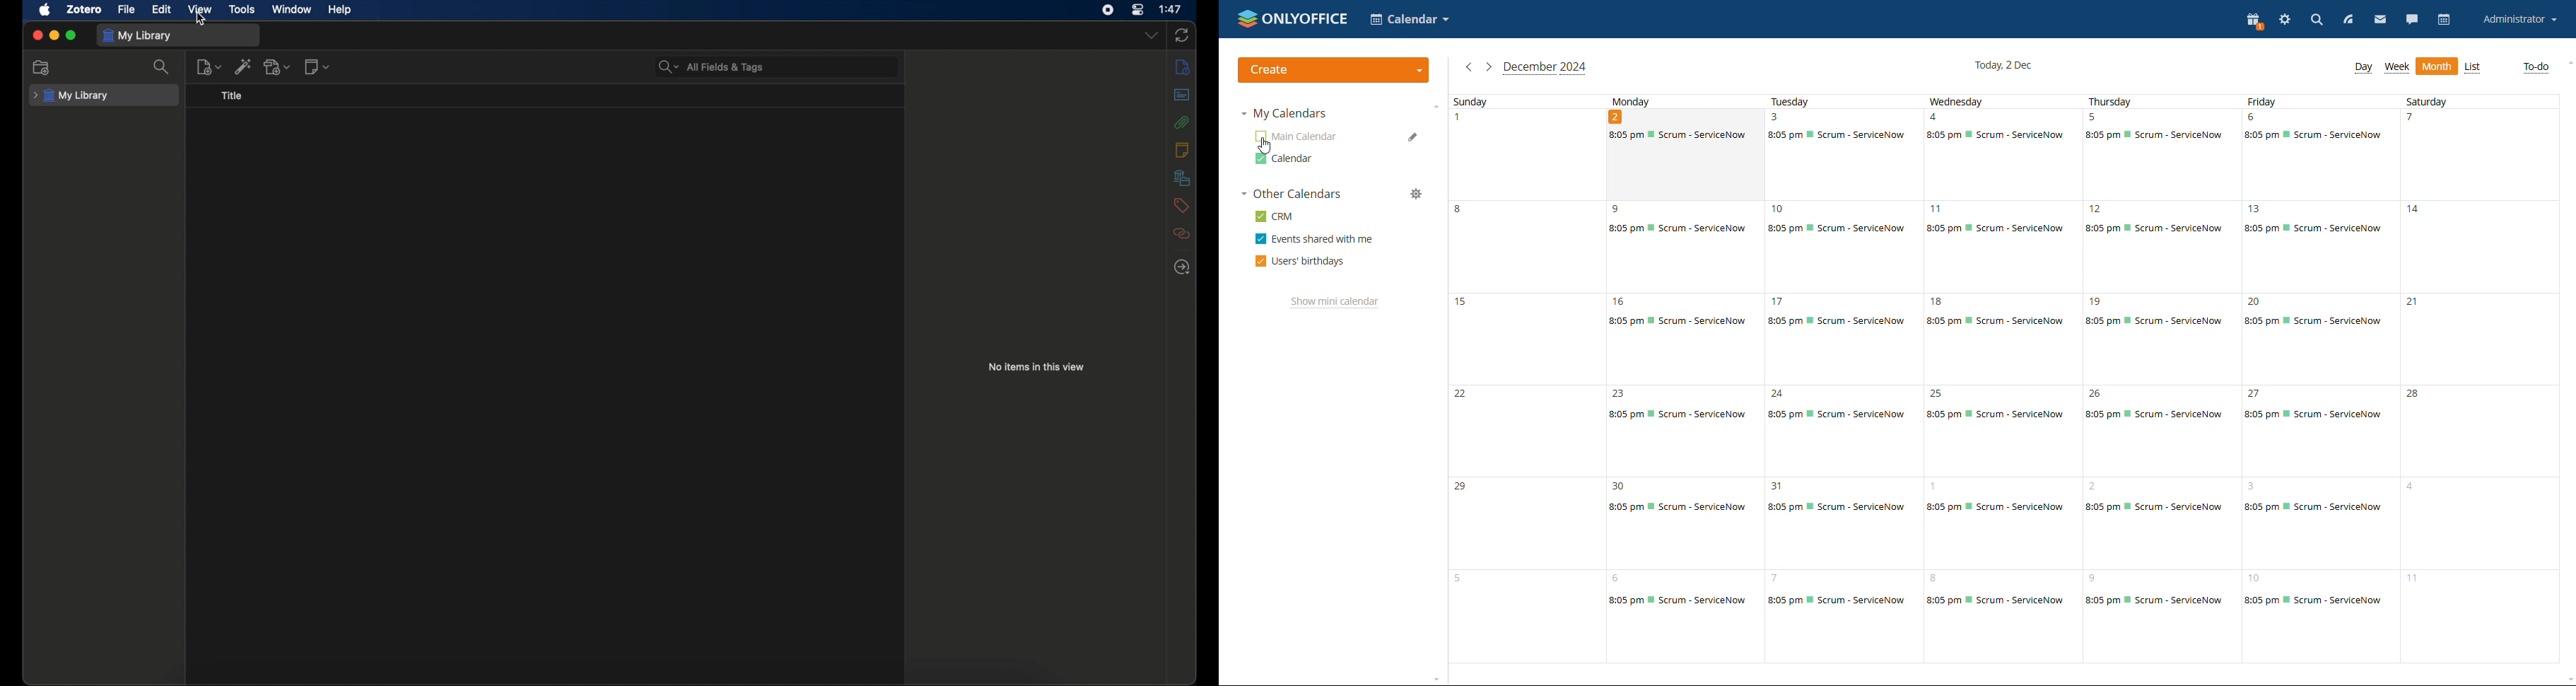 This screenshot has height=700, width=2576. What do you see at coordinates (1182, 233) in the screenshot?
I see `related` at bounding box center [1182, 233].